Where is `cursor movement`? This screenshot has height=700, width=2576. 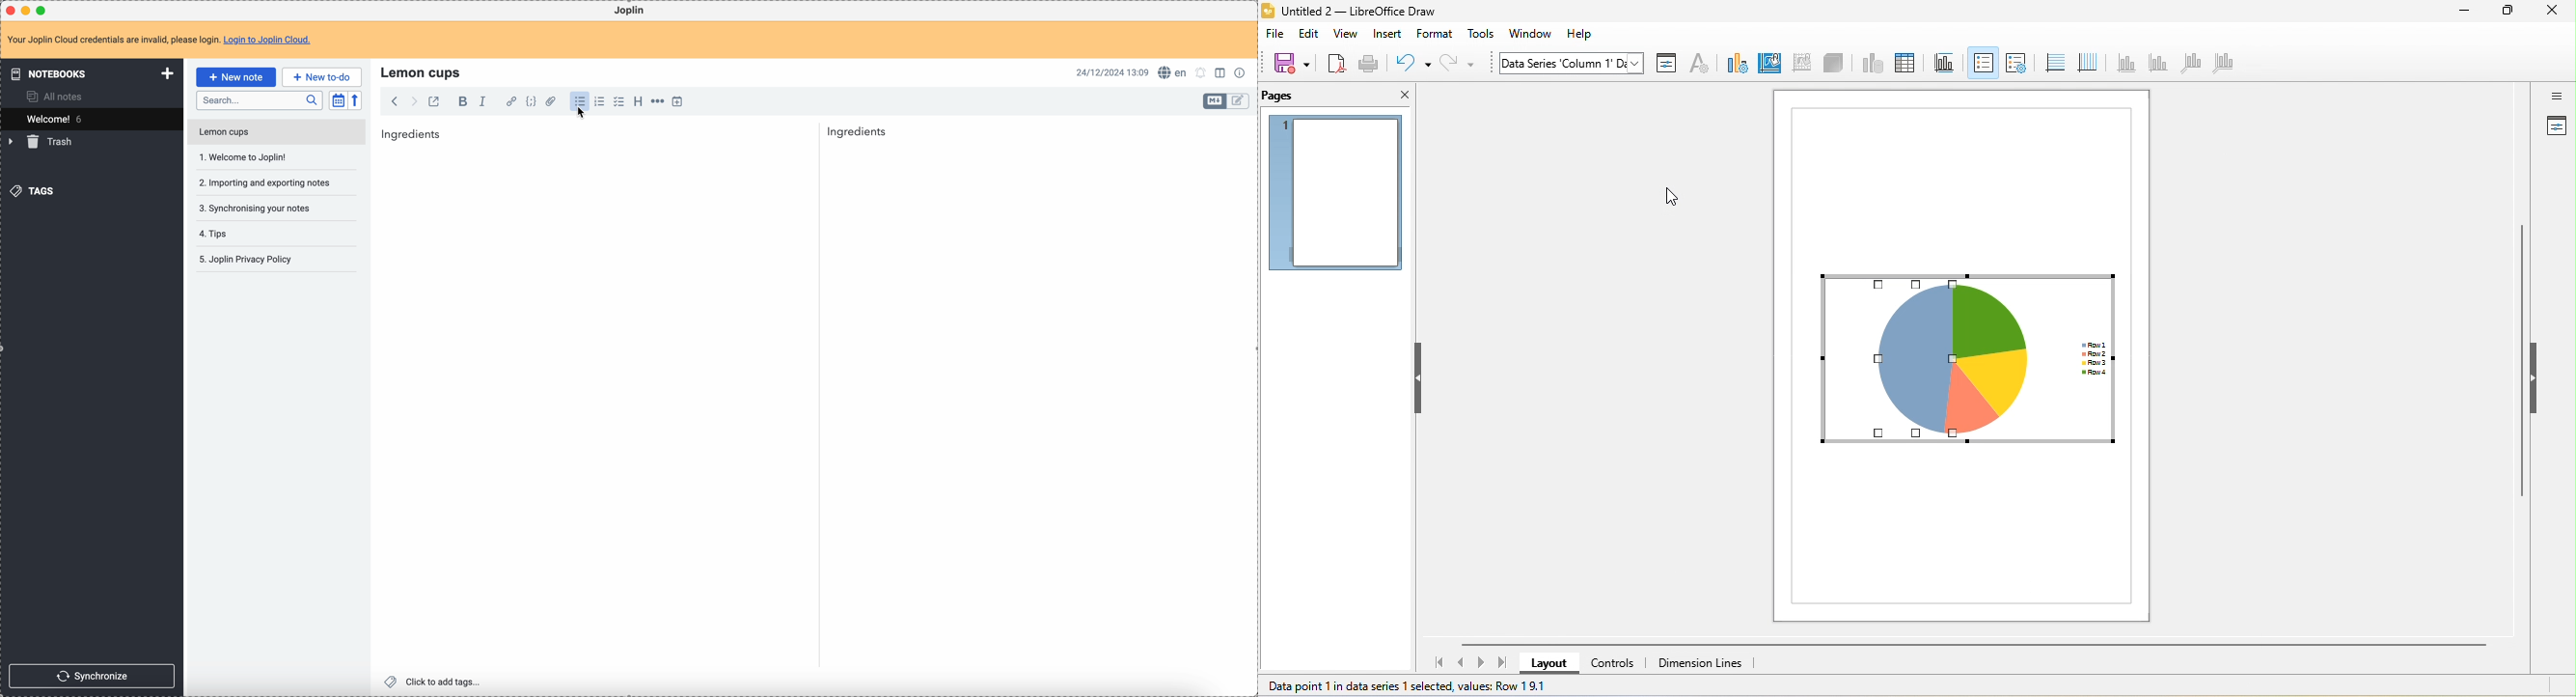 cursor movement is located at coordinates (1670, 198).